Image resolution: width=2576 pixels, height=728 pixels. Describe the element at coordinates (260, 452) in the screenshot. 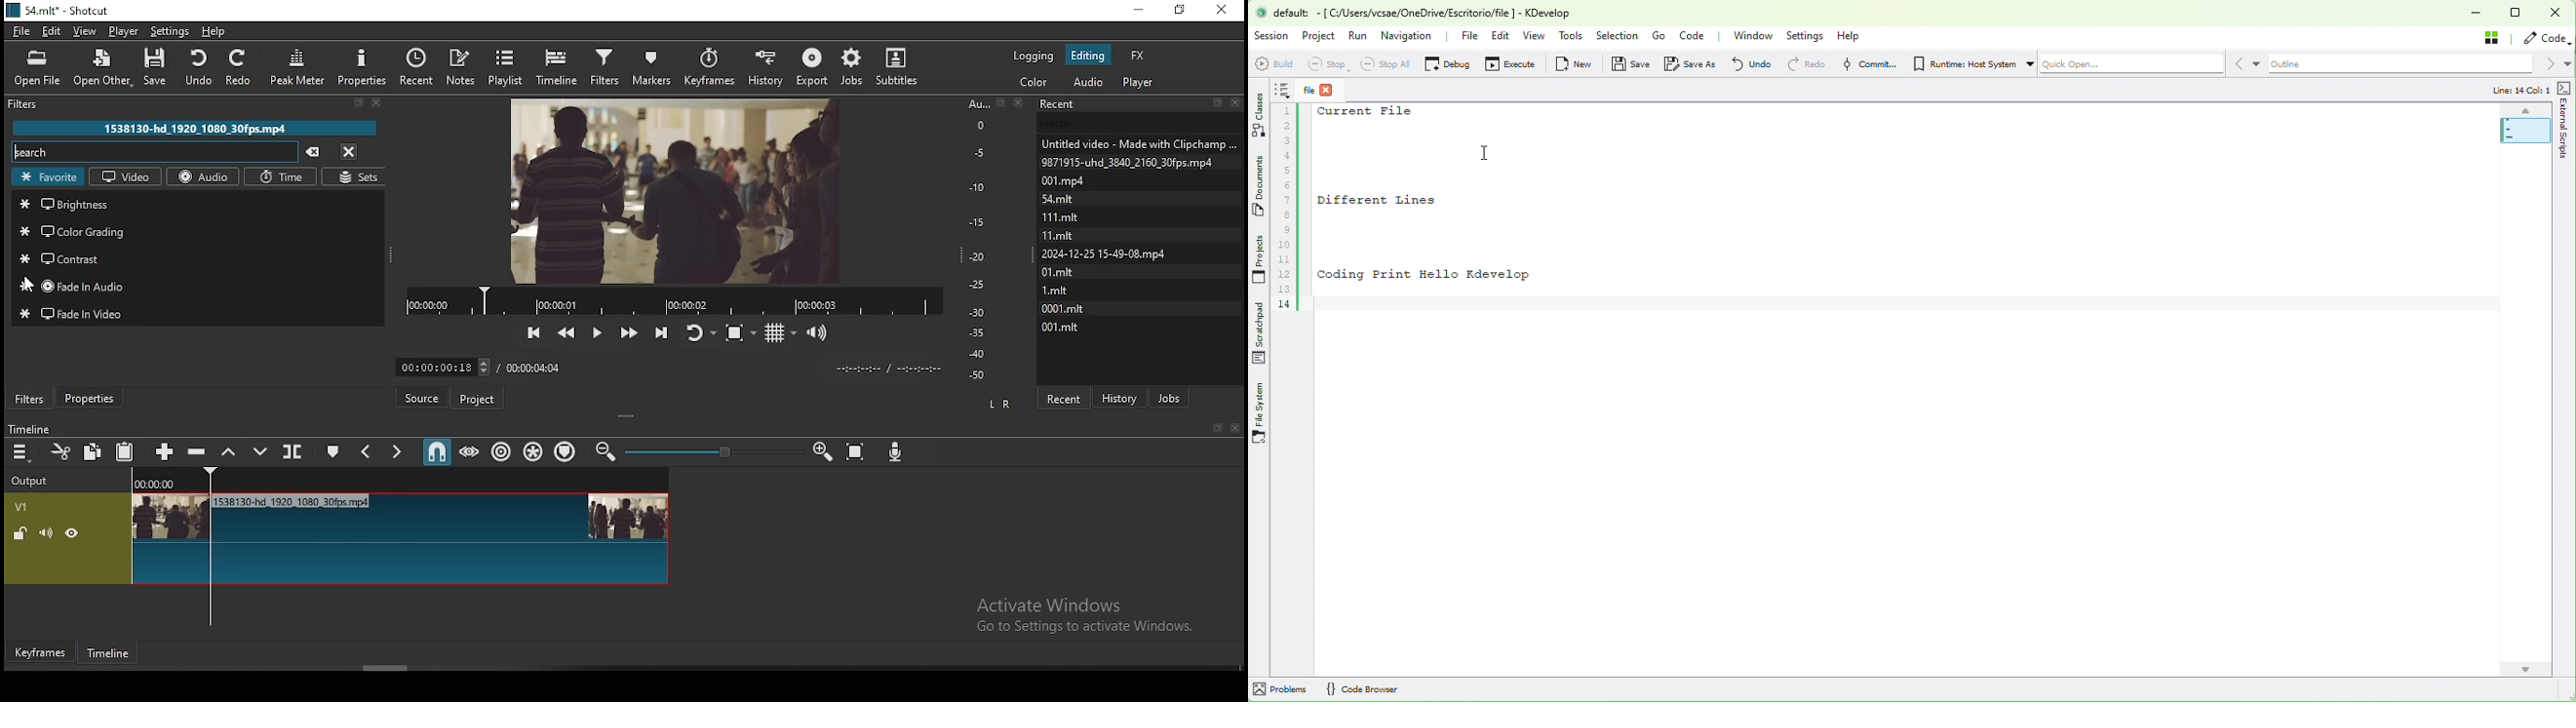

I see `overwrite` at that location.